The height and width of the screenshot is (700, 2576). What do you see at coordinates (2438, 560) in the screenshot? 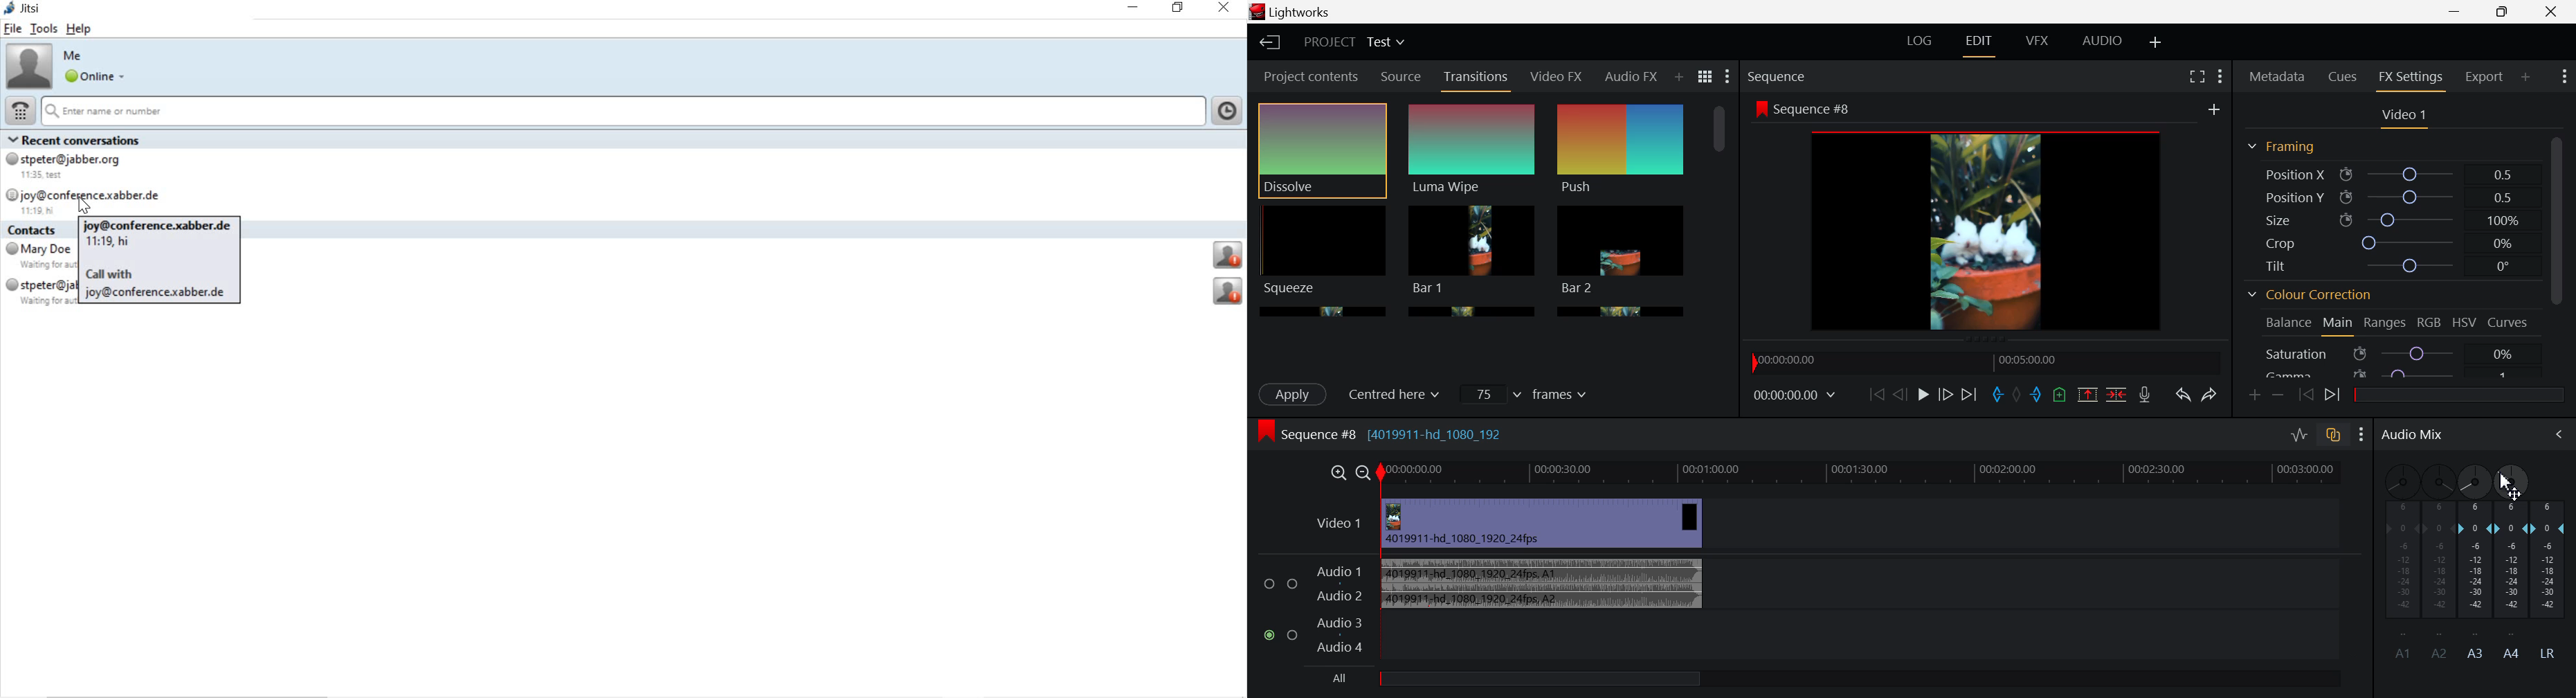
I see `A2 Channel Disabled` at bounding box center [2438, 560].